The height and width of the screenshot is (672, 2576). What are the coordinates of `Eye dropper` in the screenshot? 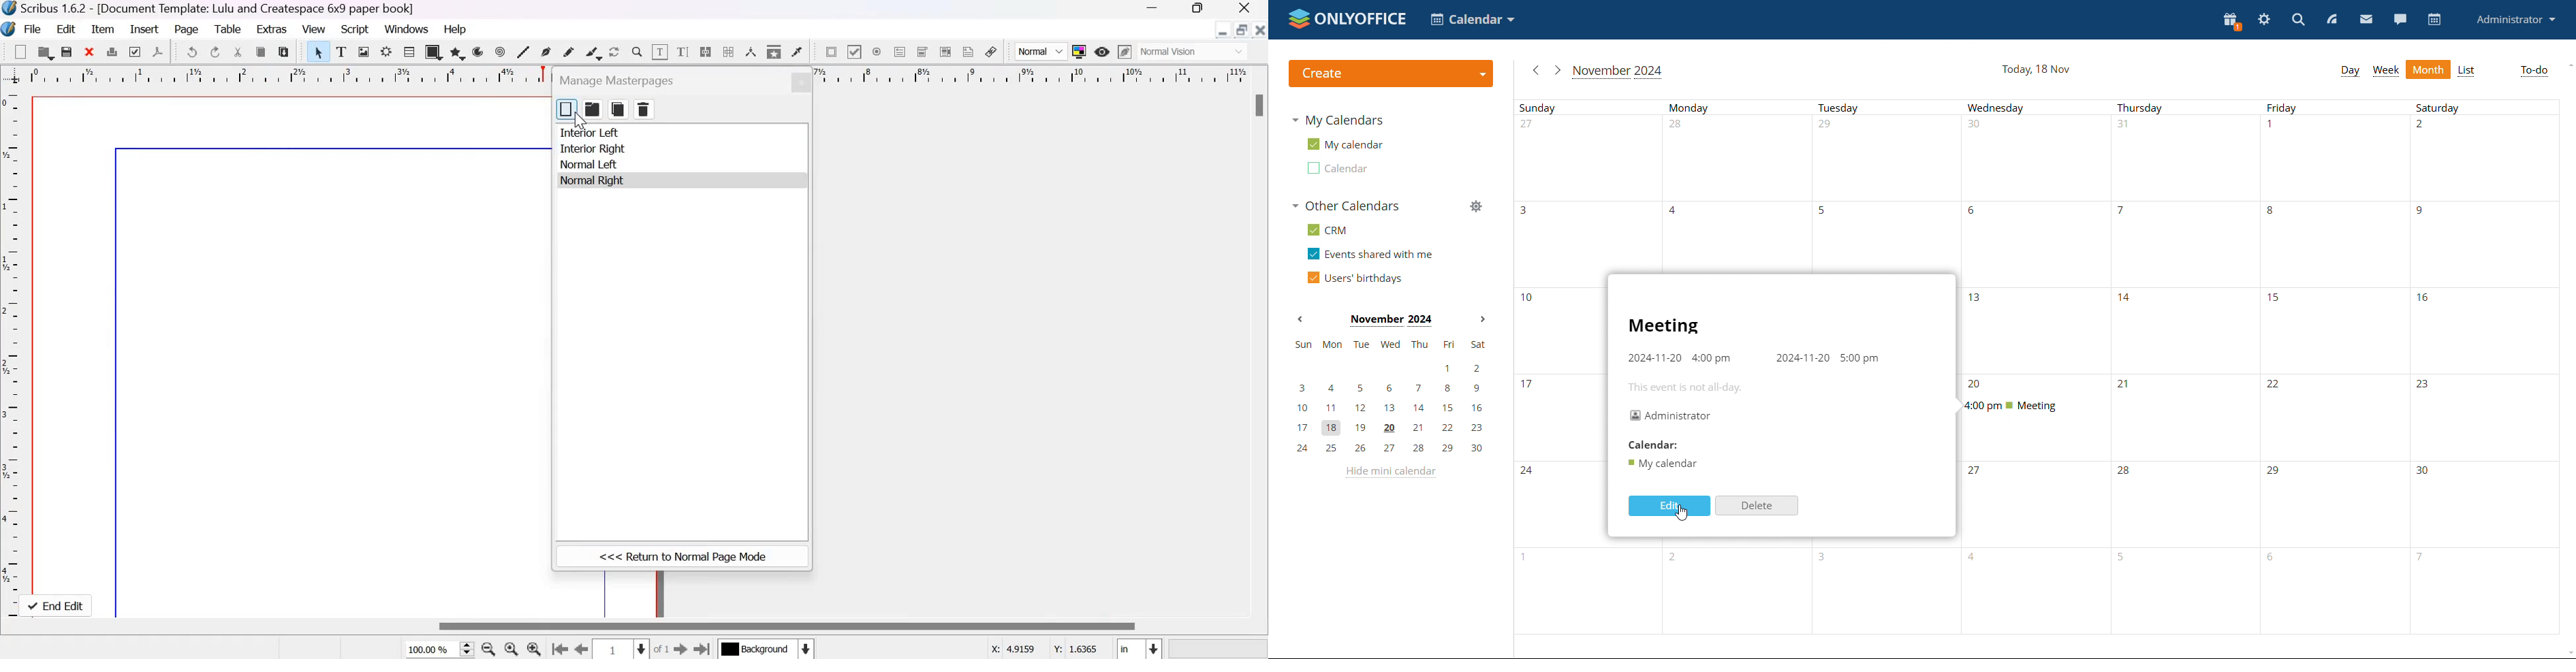 It's located at (796, 52).